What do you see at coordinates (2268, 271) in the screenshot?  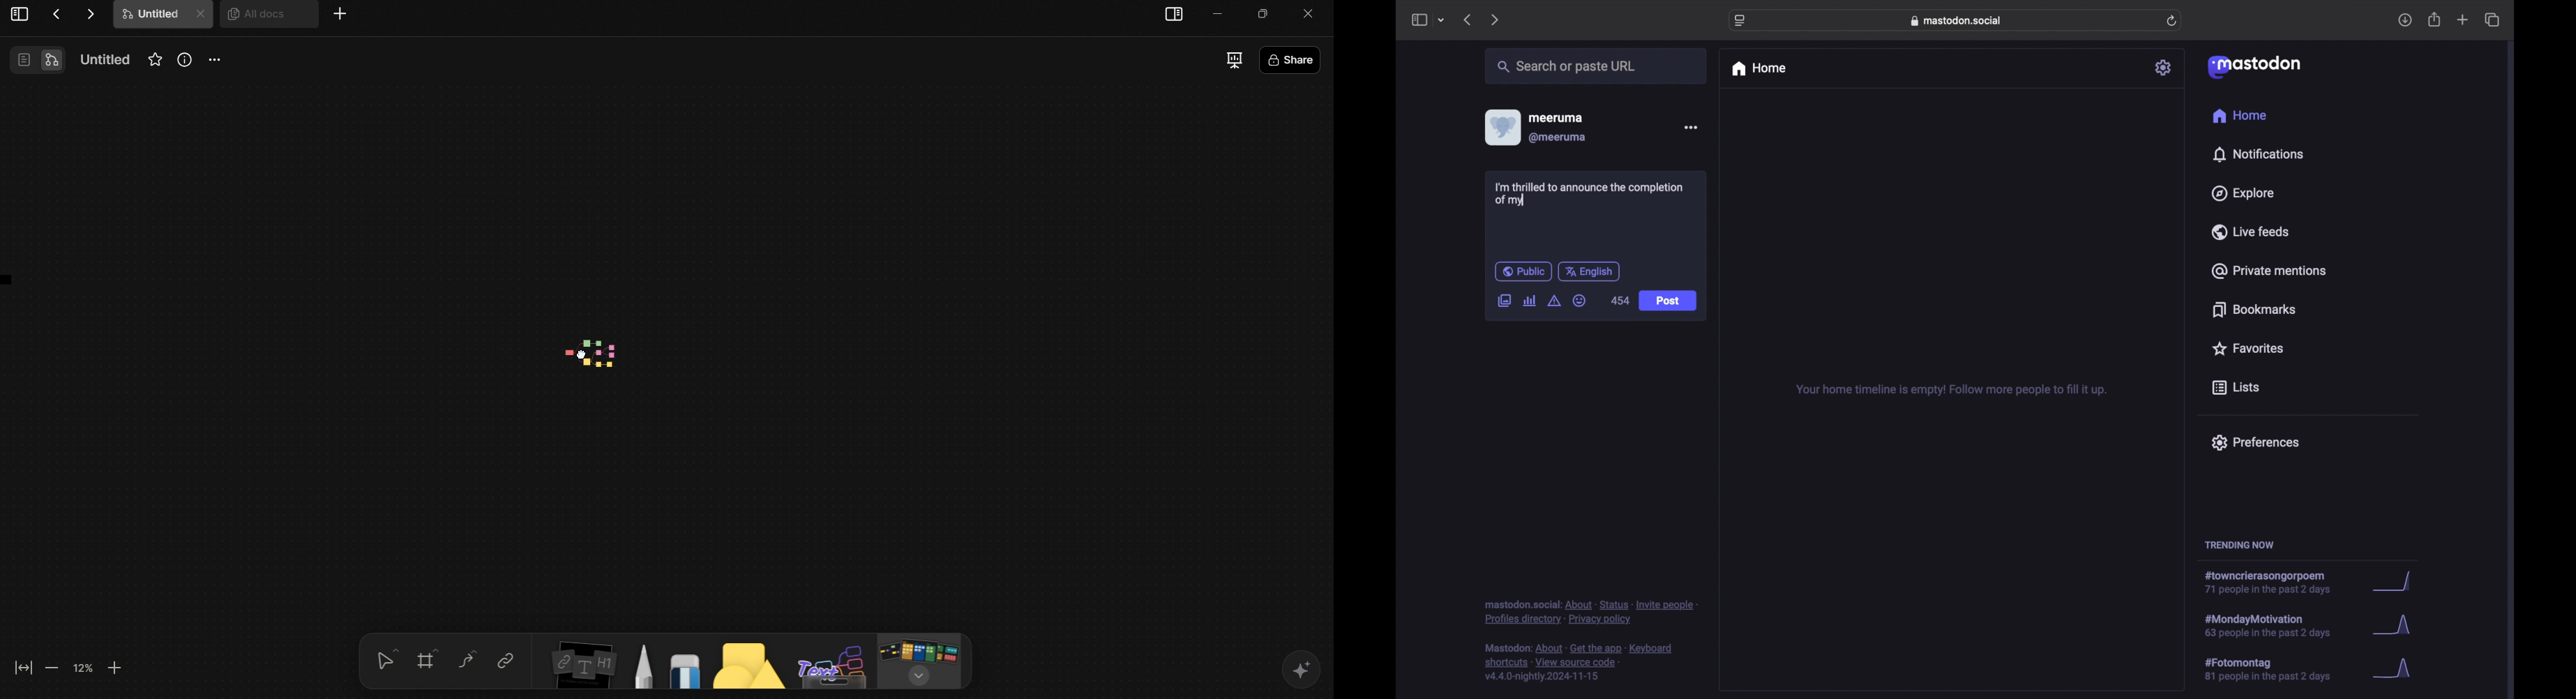 I see `private mentions` at bounding box center [2268, 271].